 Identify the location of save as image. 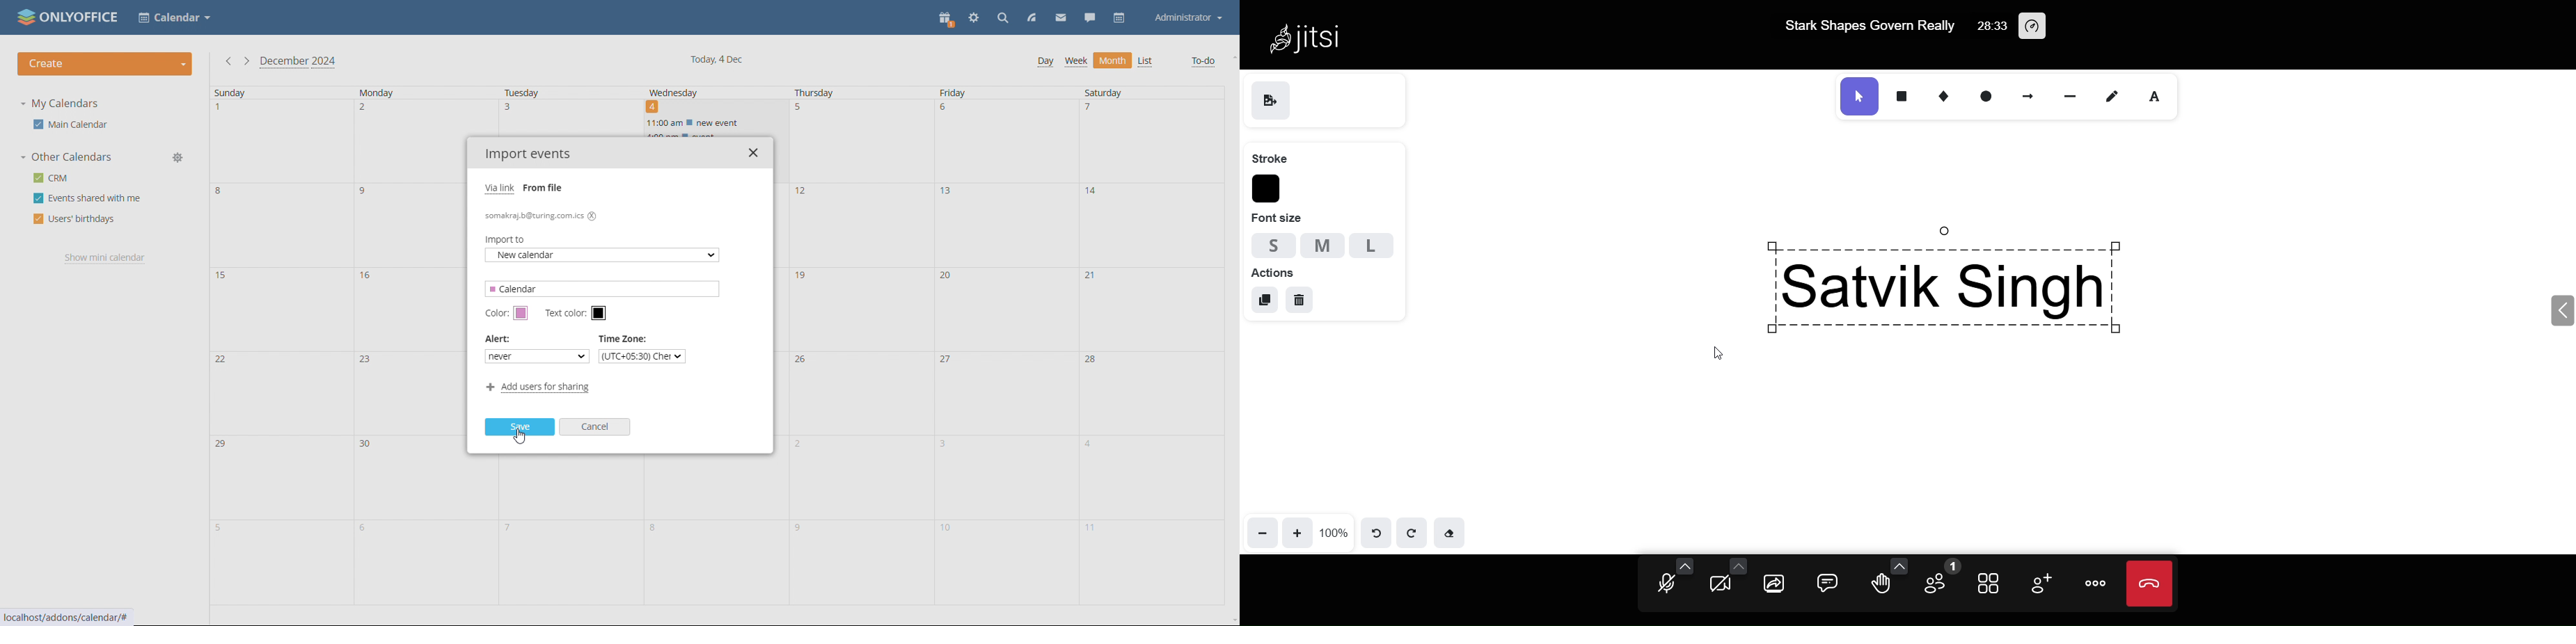
(1270, 101).